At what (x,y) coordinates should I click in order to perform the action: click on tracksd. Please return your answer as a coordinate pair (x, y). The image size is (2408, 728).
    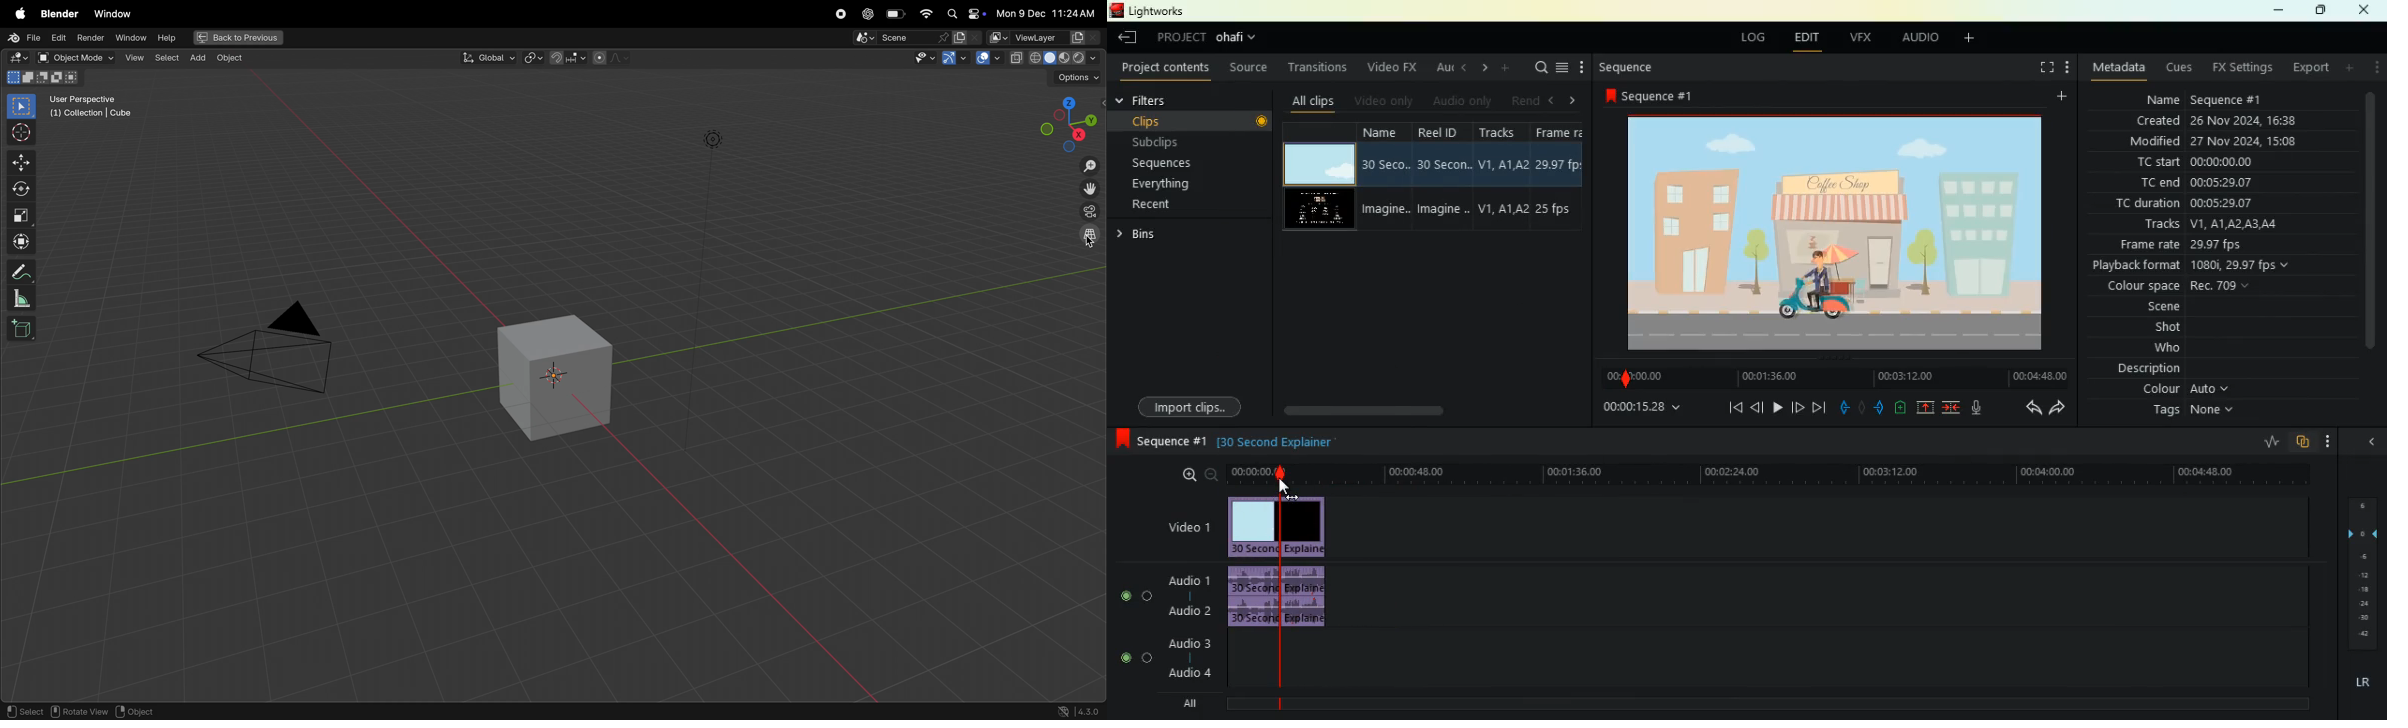
    Looking at the image, I should click on (1503, 133).